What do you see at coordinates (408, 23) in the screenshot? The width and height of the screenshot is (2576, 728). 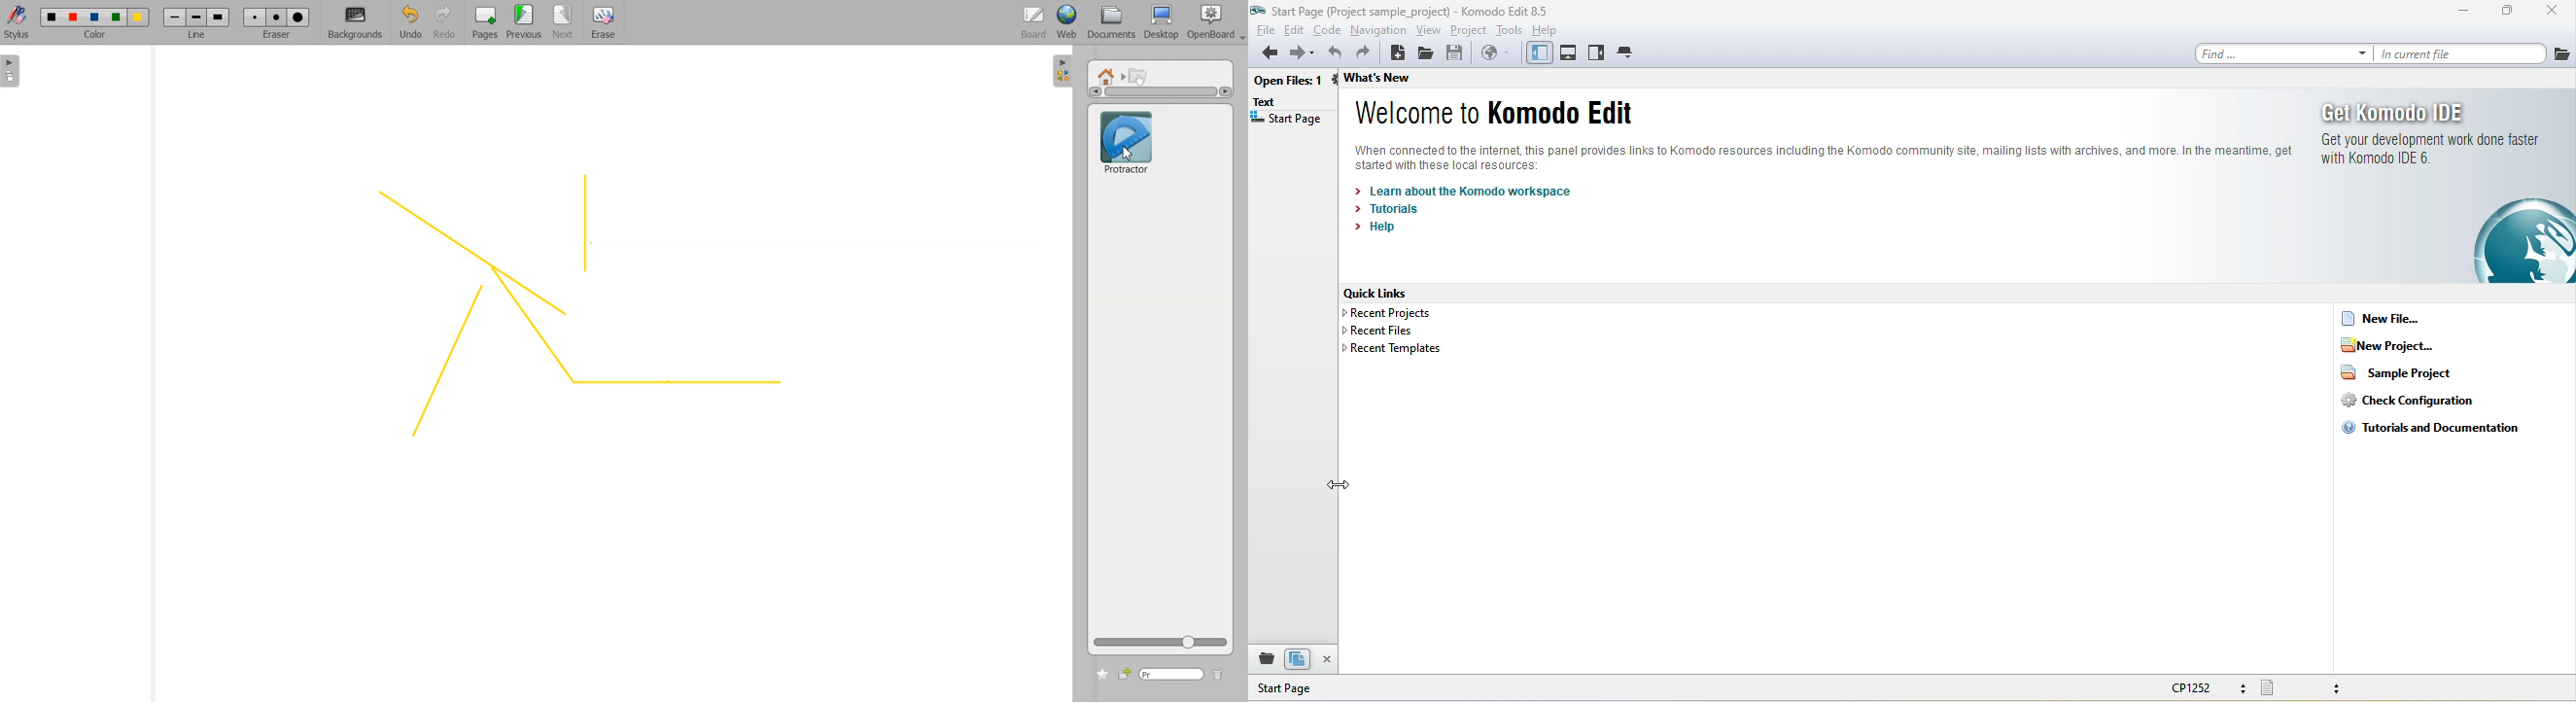 I see `Undo` at bounding box center [408, 23].